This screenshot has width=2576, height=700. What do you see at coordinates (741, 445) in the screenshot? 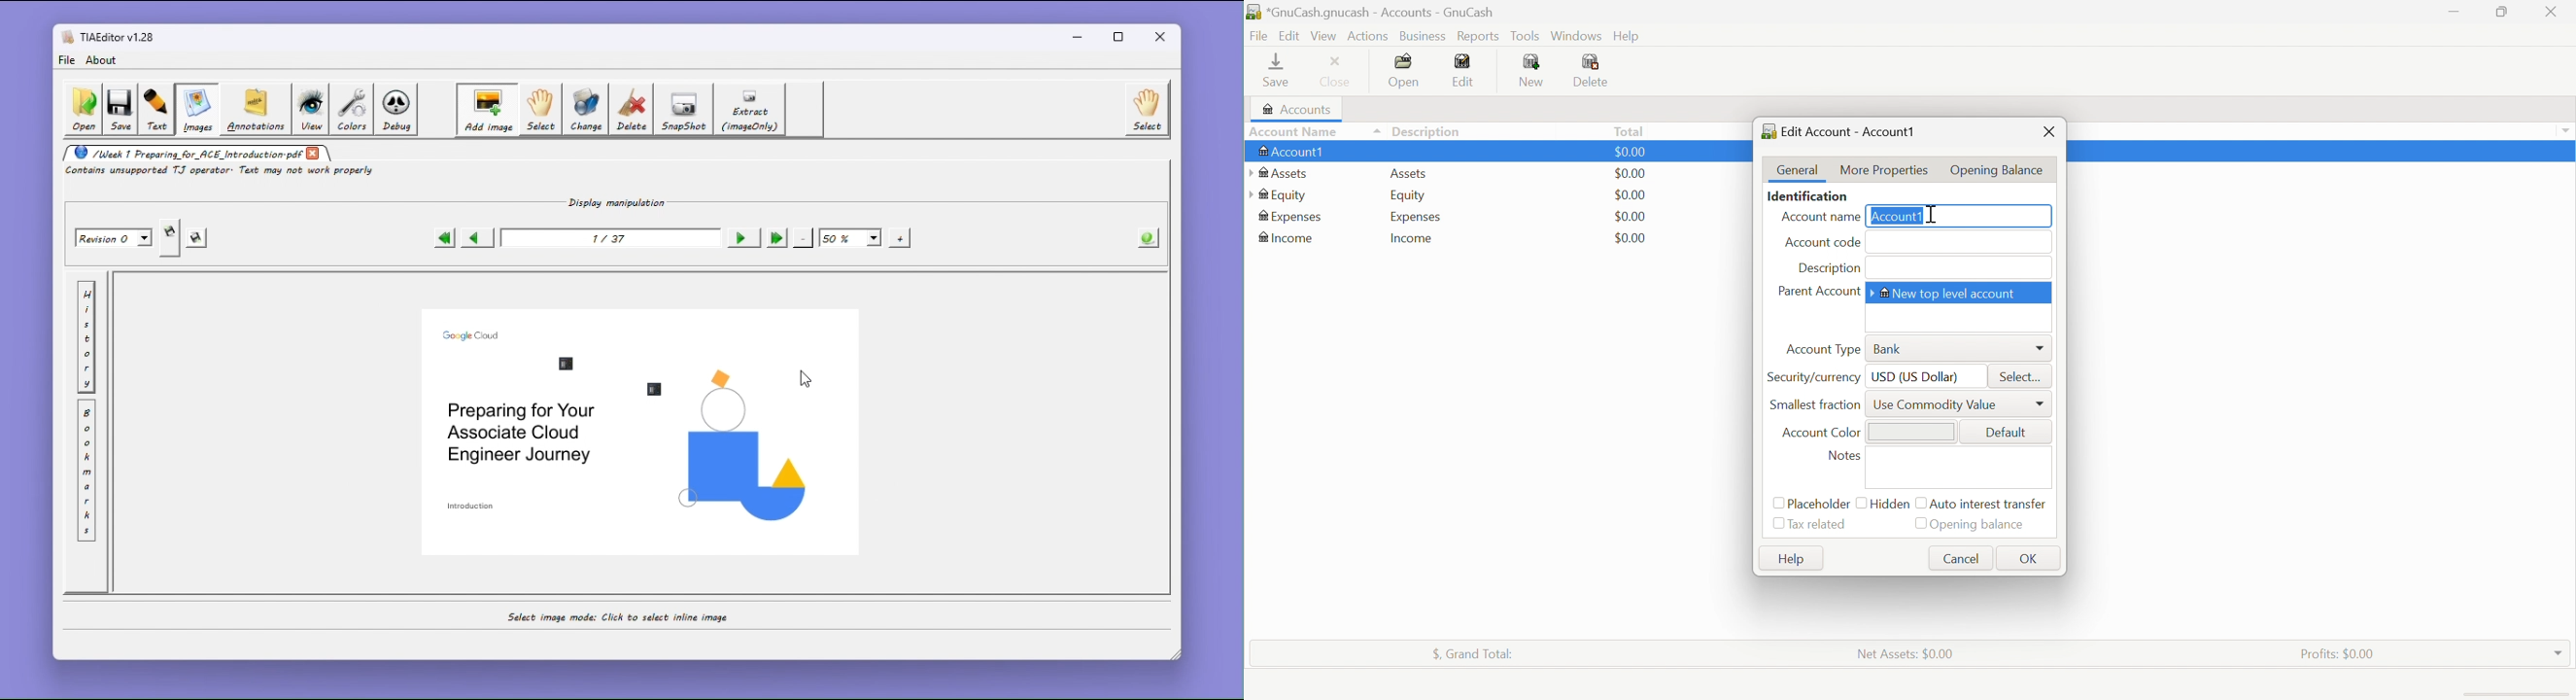
I see `Visual element png image` at bounding box center [741, 445].